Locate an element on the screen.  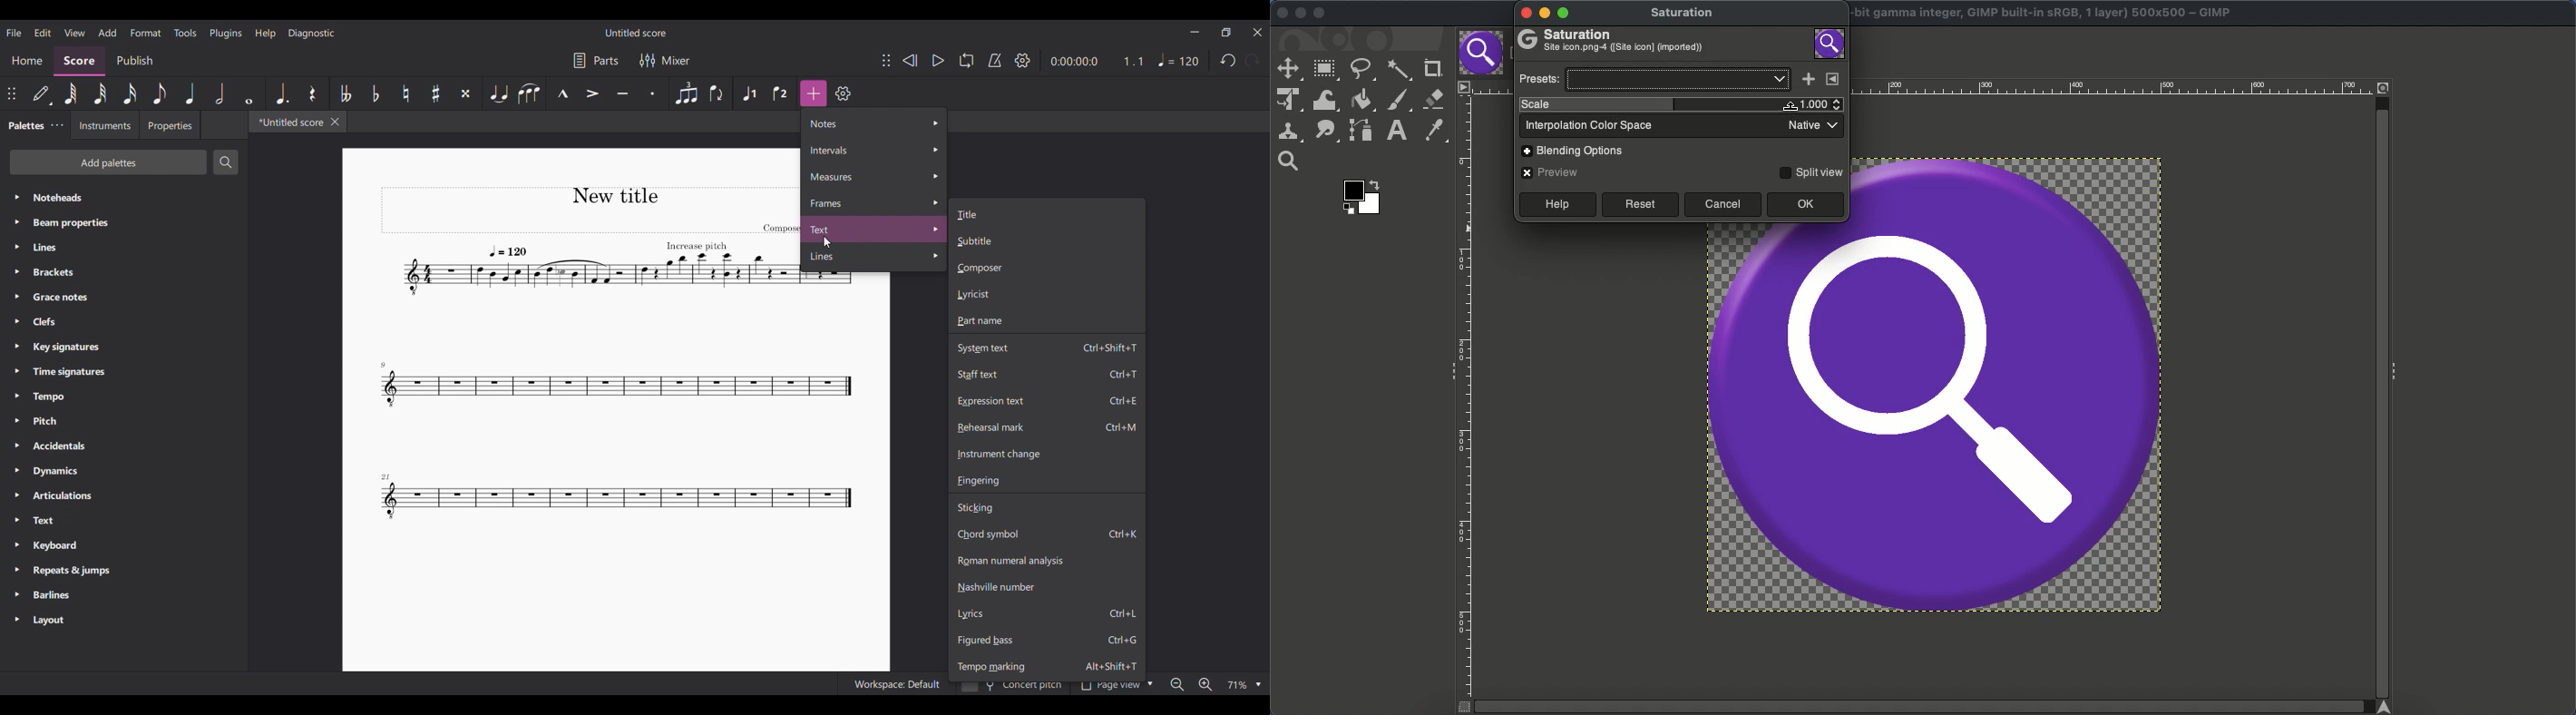
Staff text is located at coordinates (1047, 374).